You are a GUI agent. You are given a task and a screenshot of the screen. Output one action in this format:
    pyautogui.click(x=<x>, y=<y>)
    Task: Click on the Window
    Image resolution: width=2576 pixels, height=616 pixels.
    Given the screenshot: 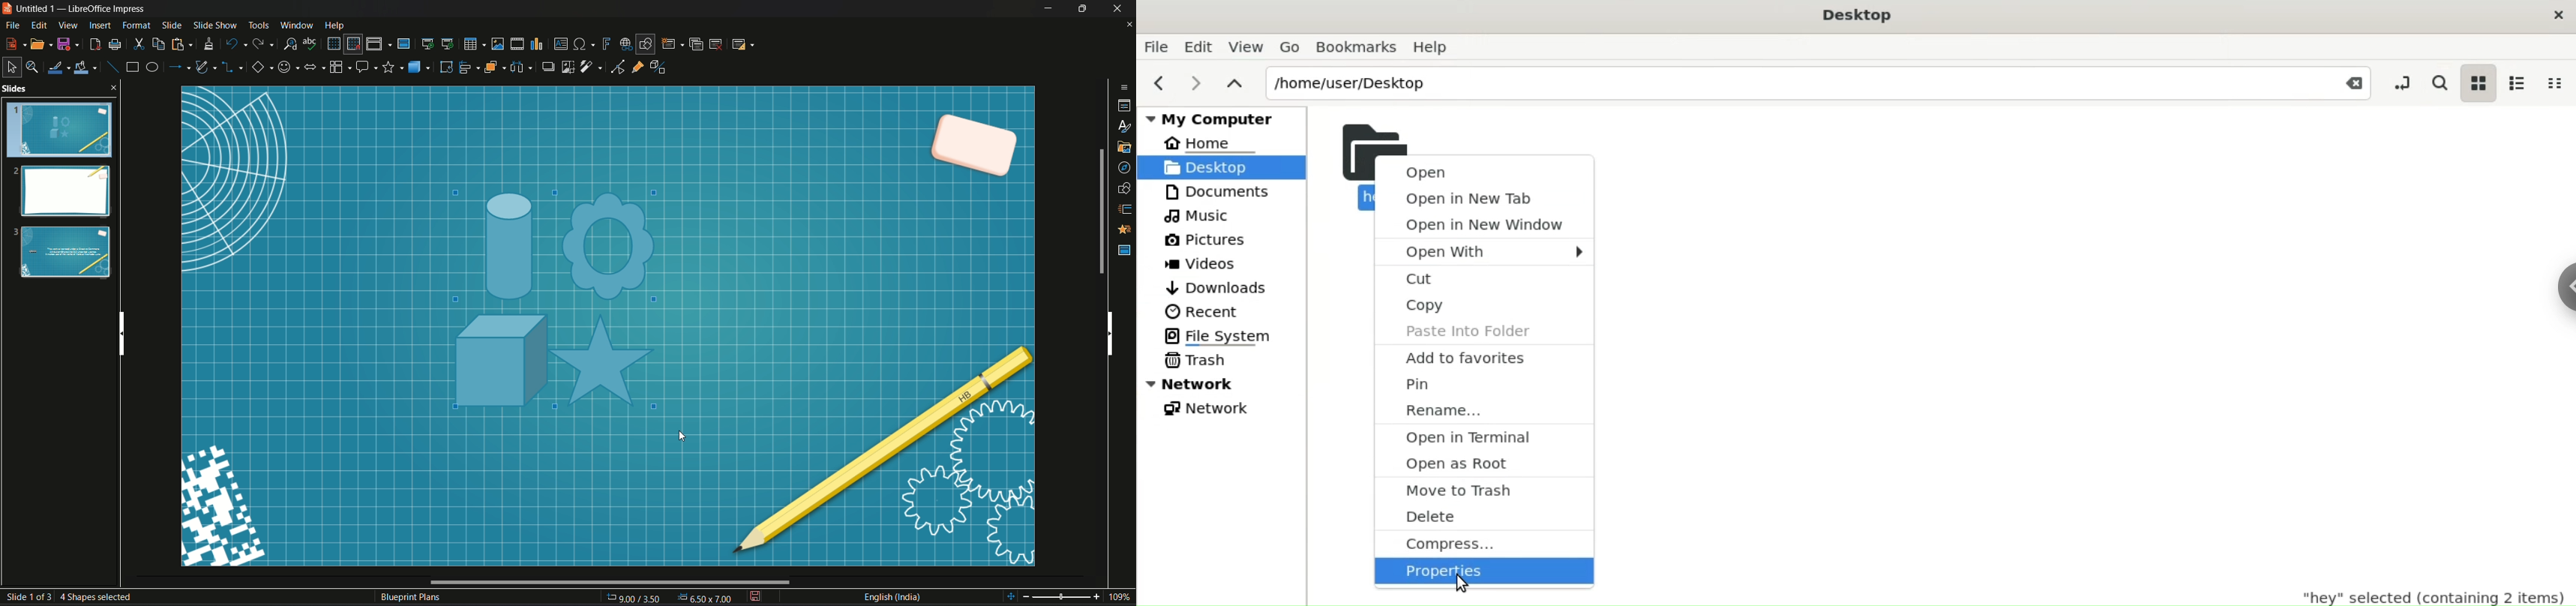 What is the action you would take?
    pyautogui.click(x=294, y=24)
    